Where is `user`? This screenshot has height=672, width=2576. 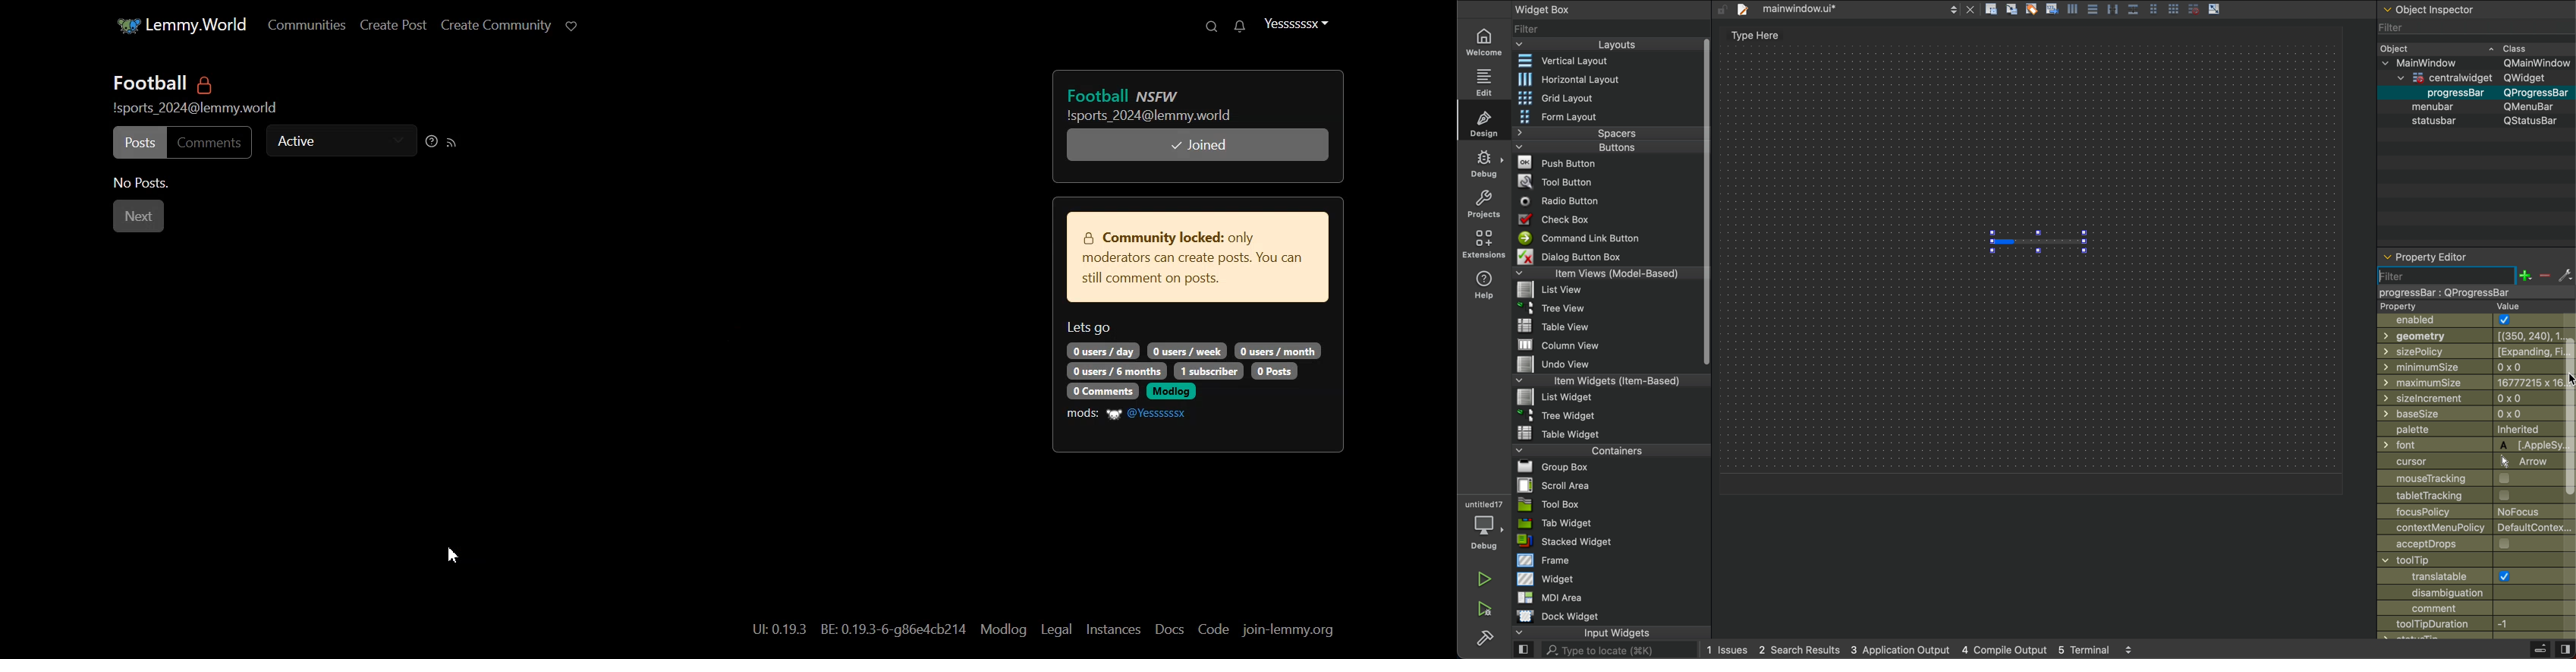
user is located at coordinates (1154, 412).